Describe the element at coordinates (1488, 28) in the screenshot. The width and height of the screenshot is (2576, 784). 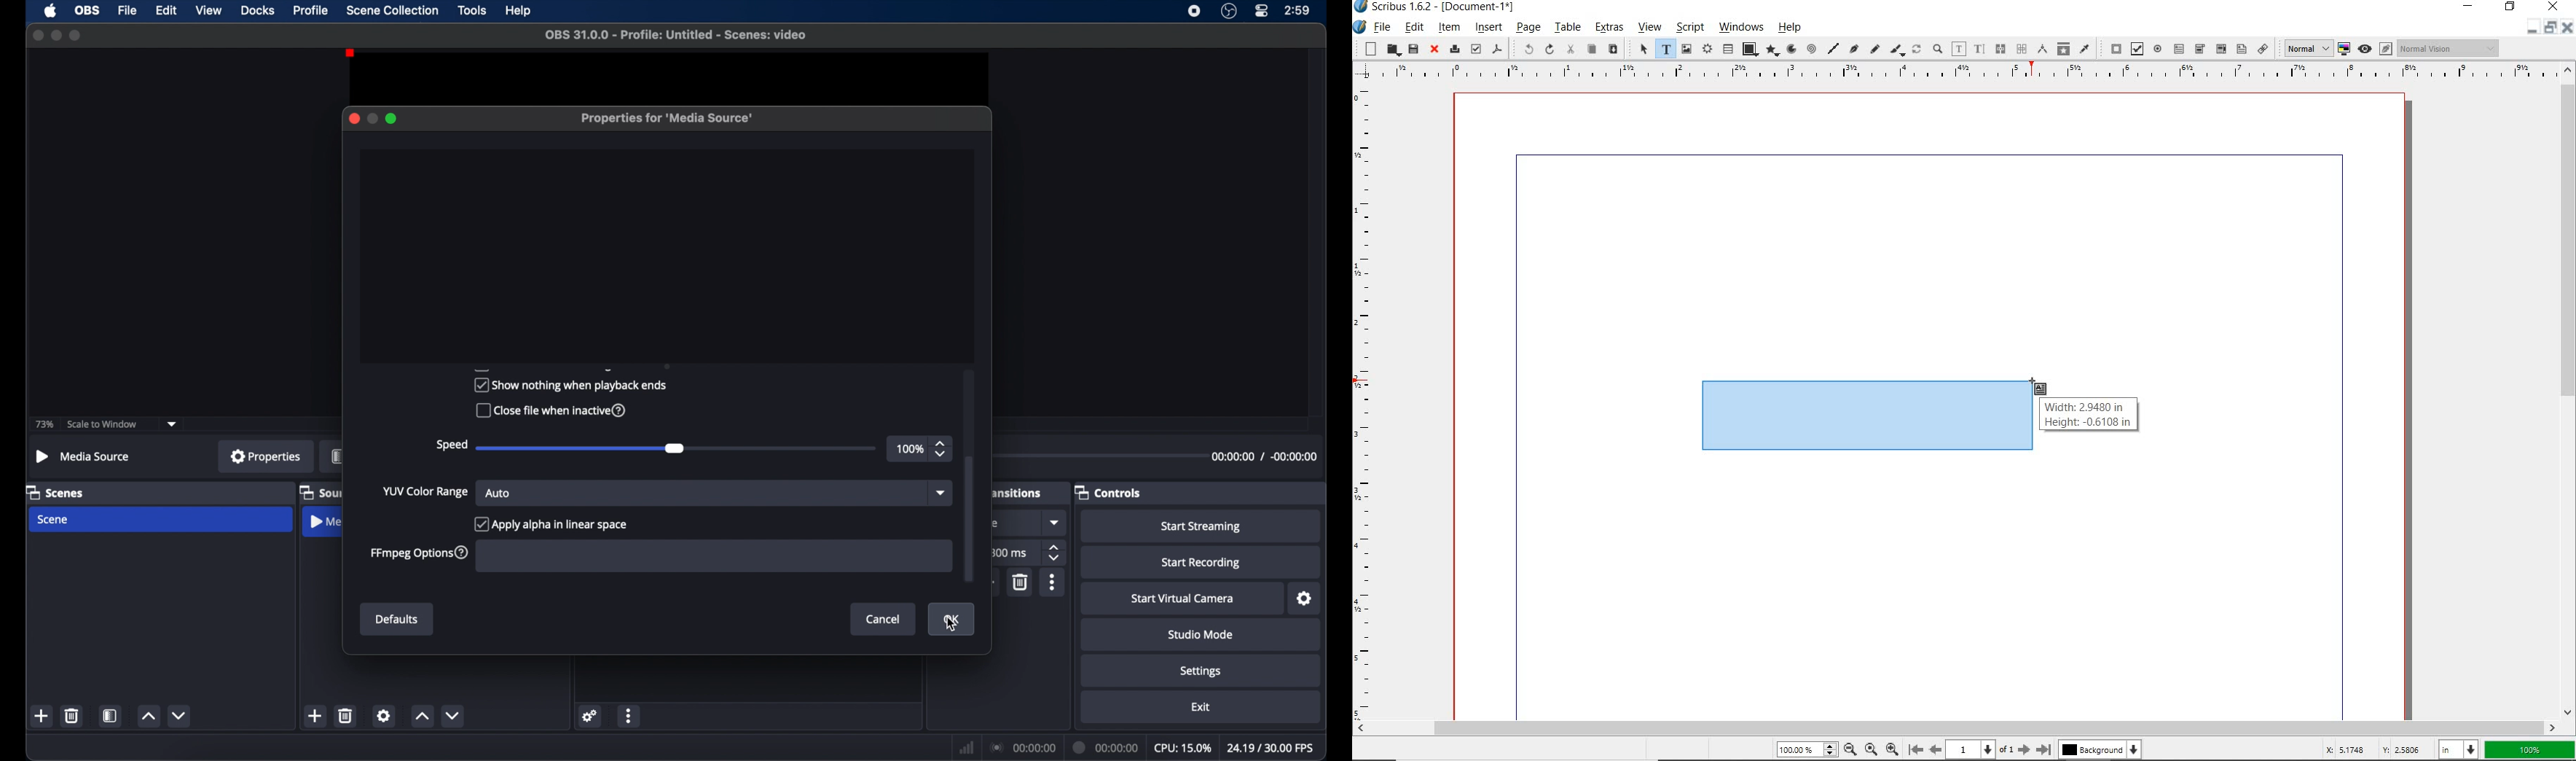
I see `insert` at that location.